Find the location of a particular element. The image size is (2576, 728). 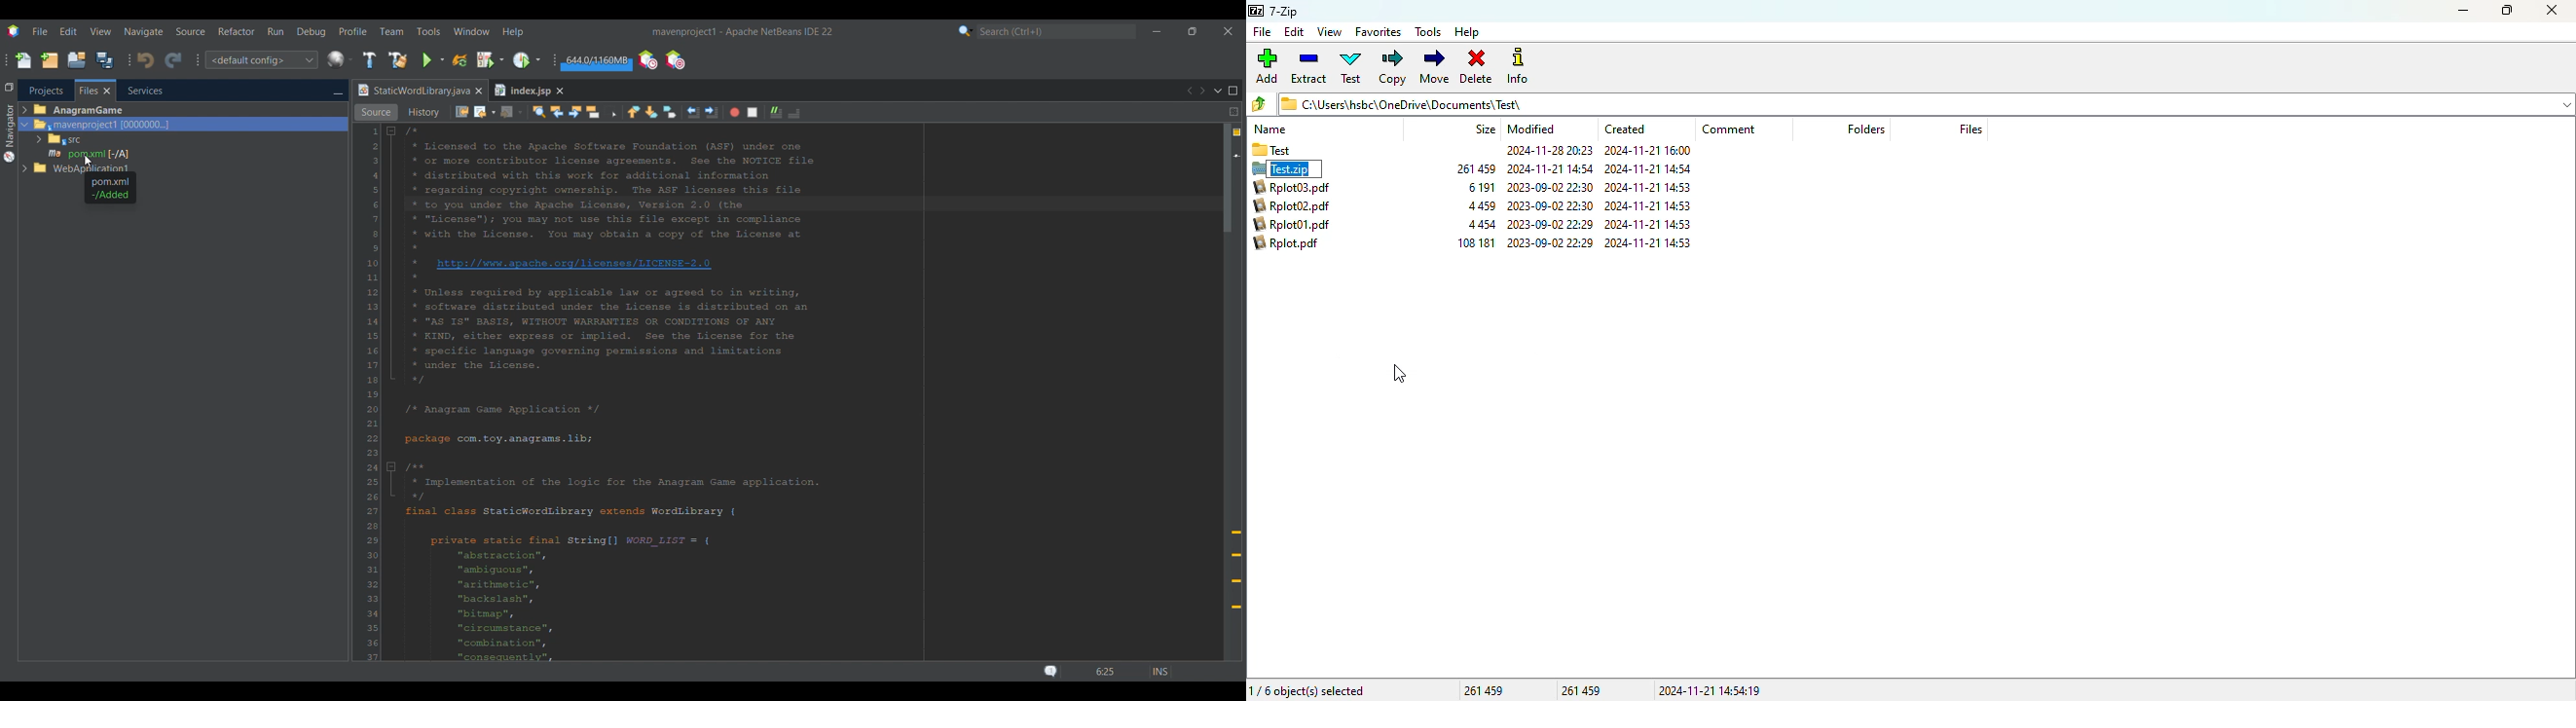

copy is located at coordinates (1392, 67).